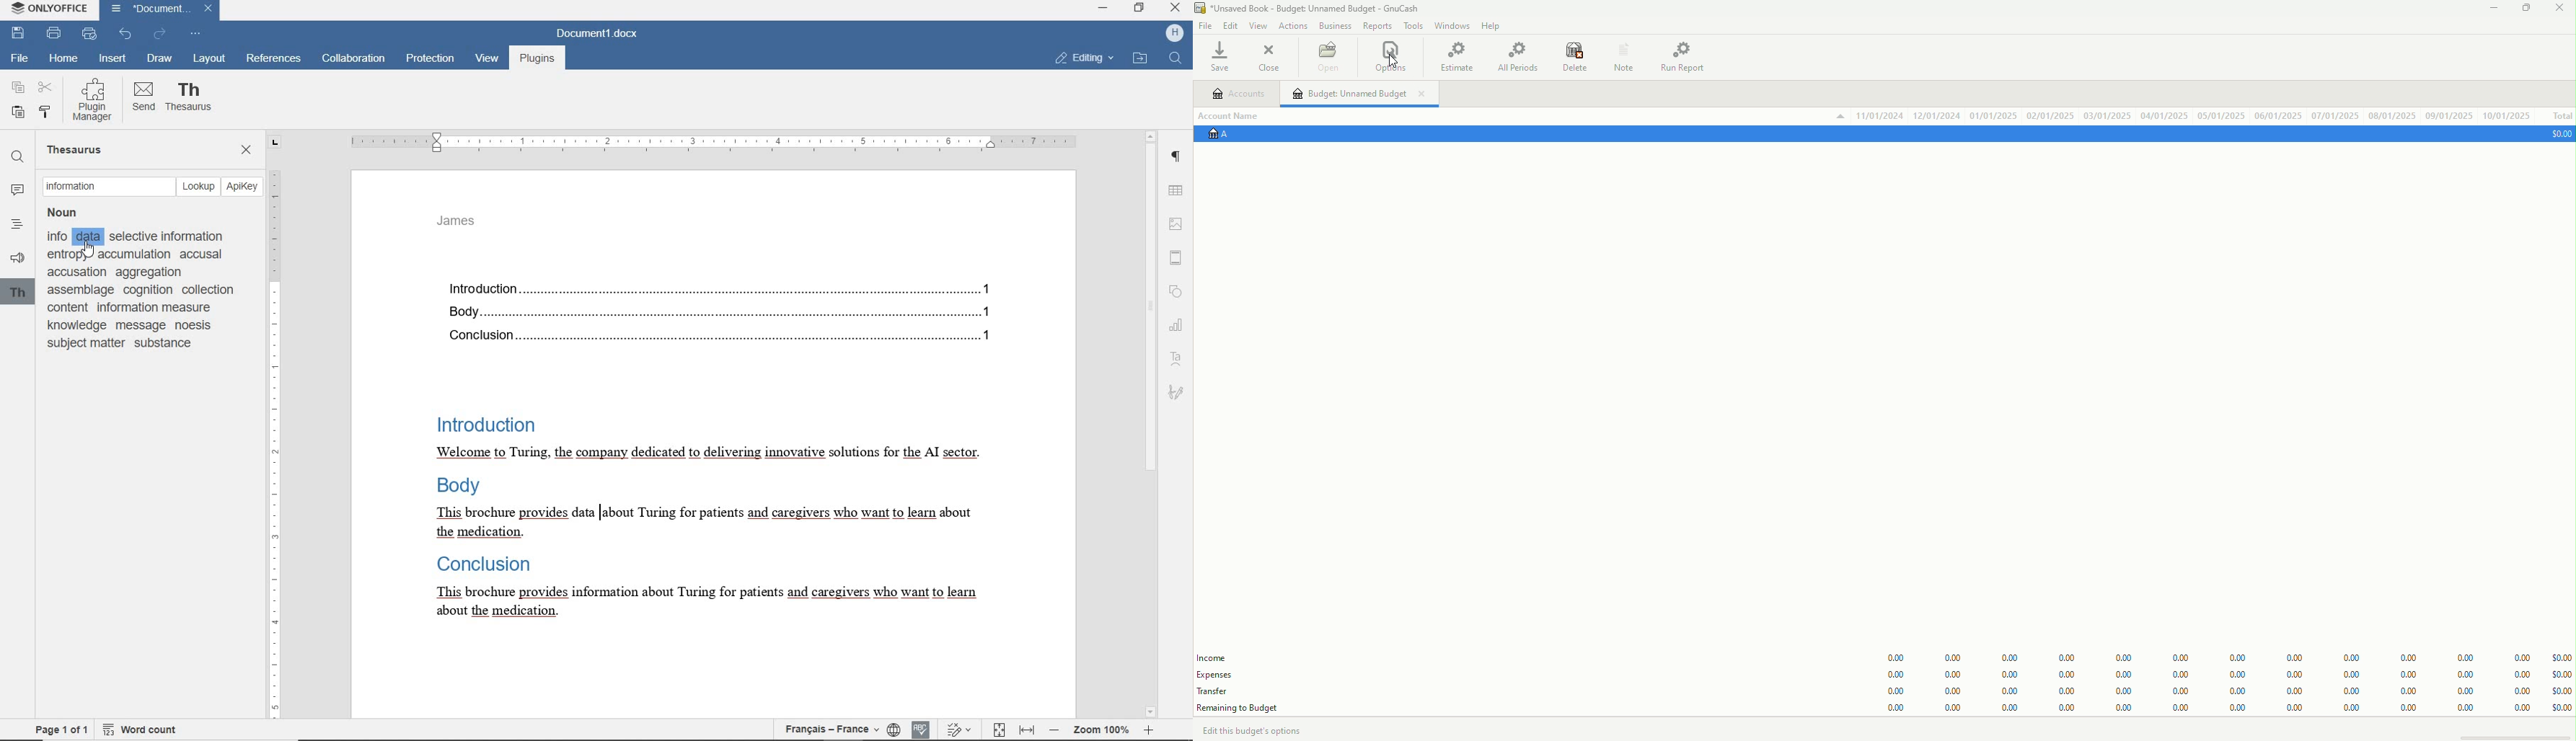  Describe the element at coordinates (17, 256) in the screenshot. I see `FEEDBACK & SUPPORT` at that location.